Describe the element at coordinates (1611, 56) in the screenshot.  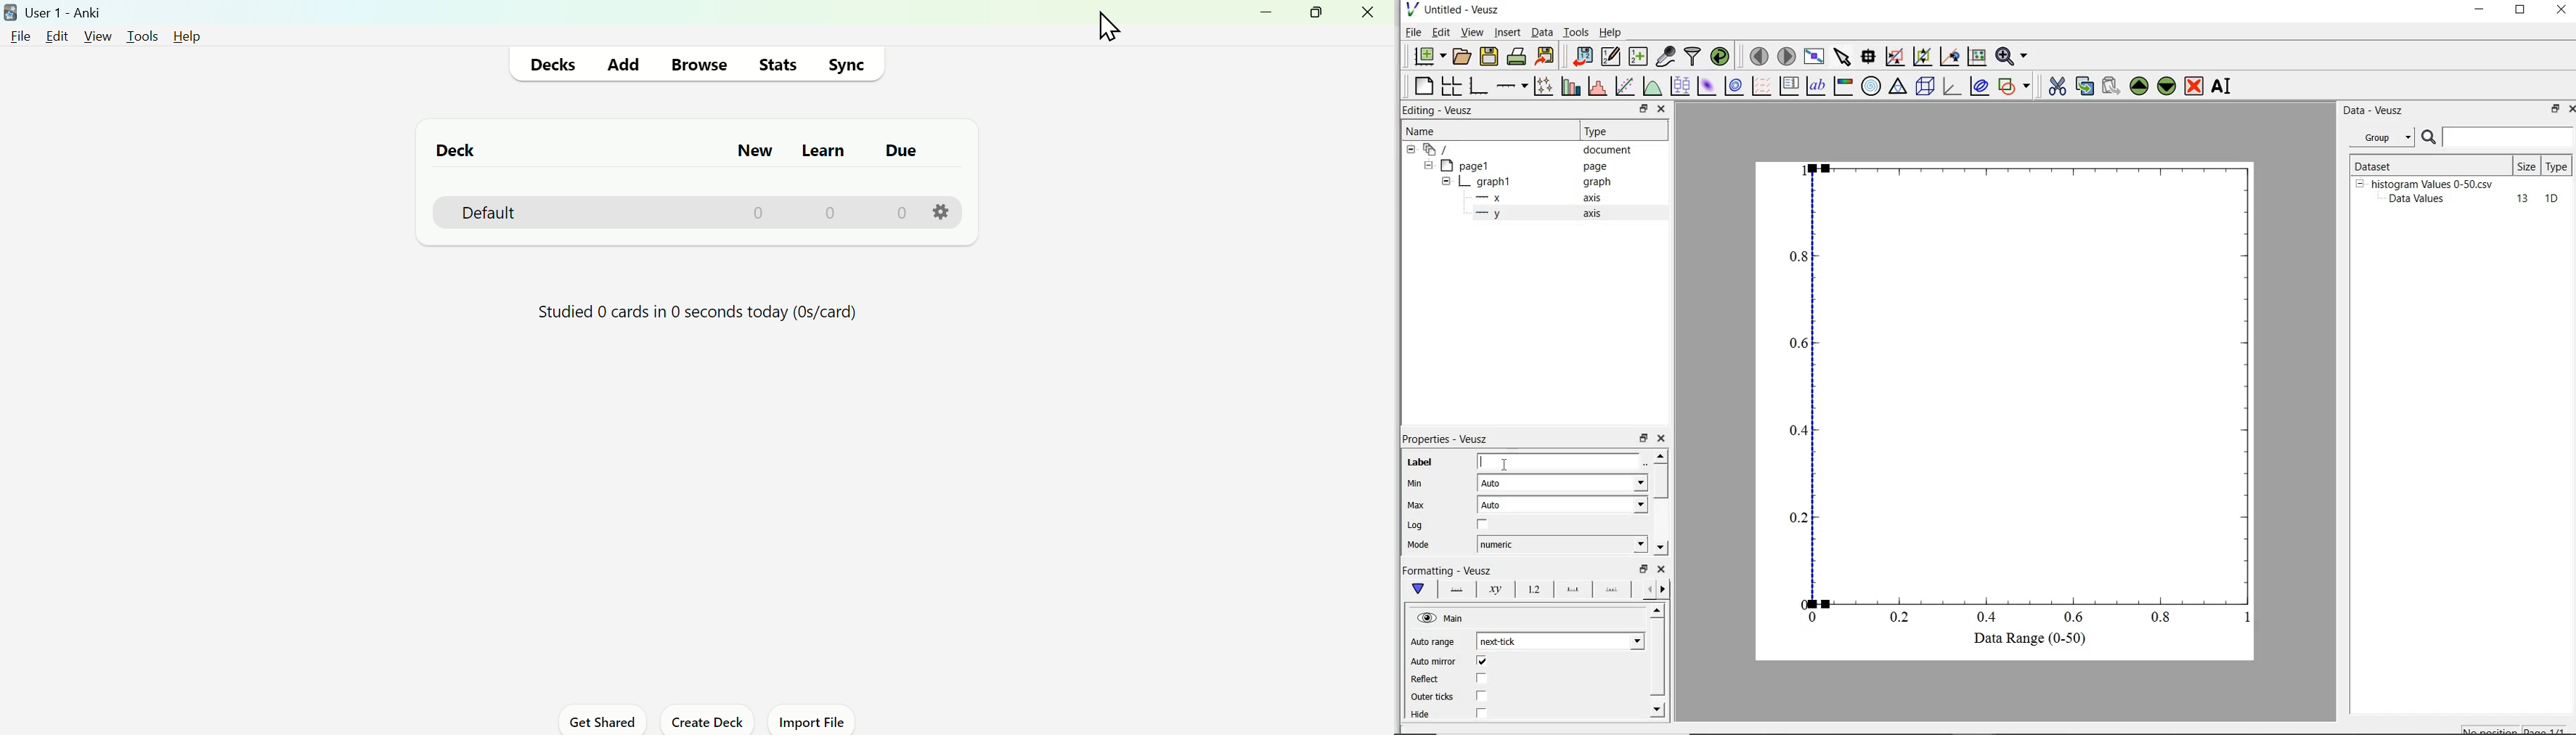
I see `edit and create new datasets` at that location.